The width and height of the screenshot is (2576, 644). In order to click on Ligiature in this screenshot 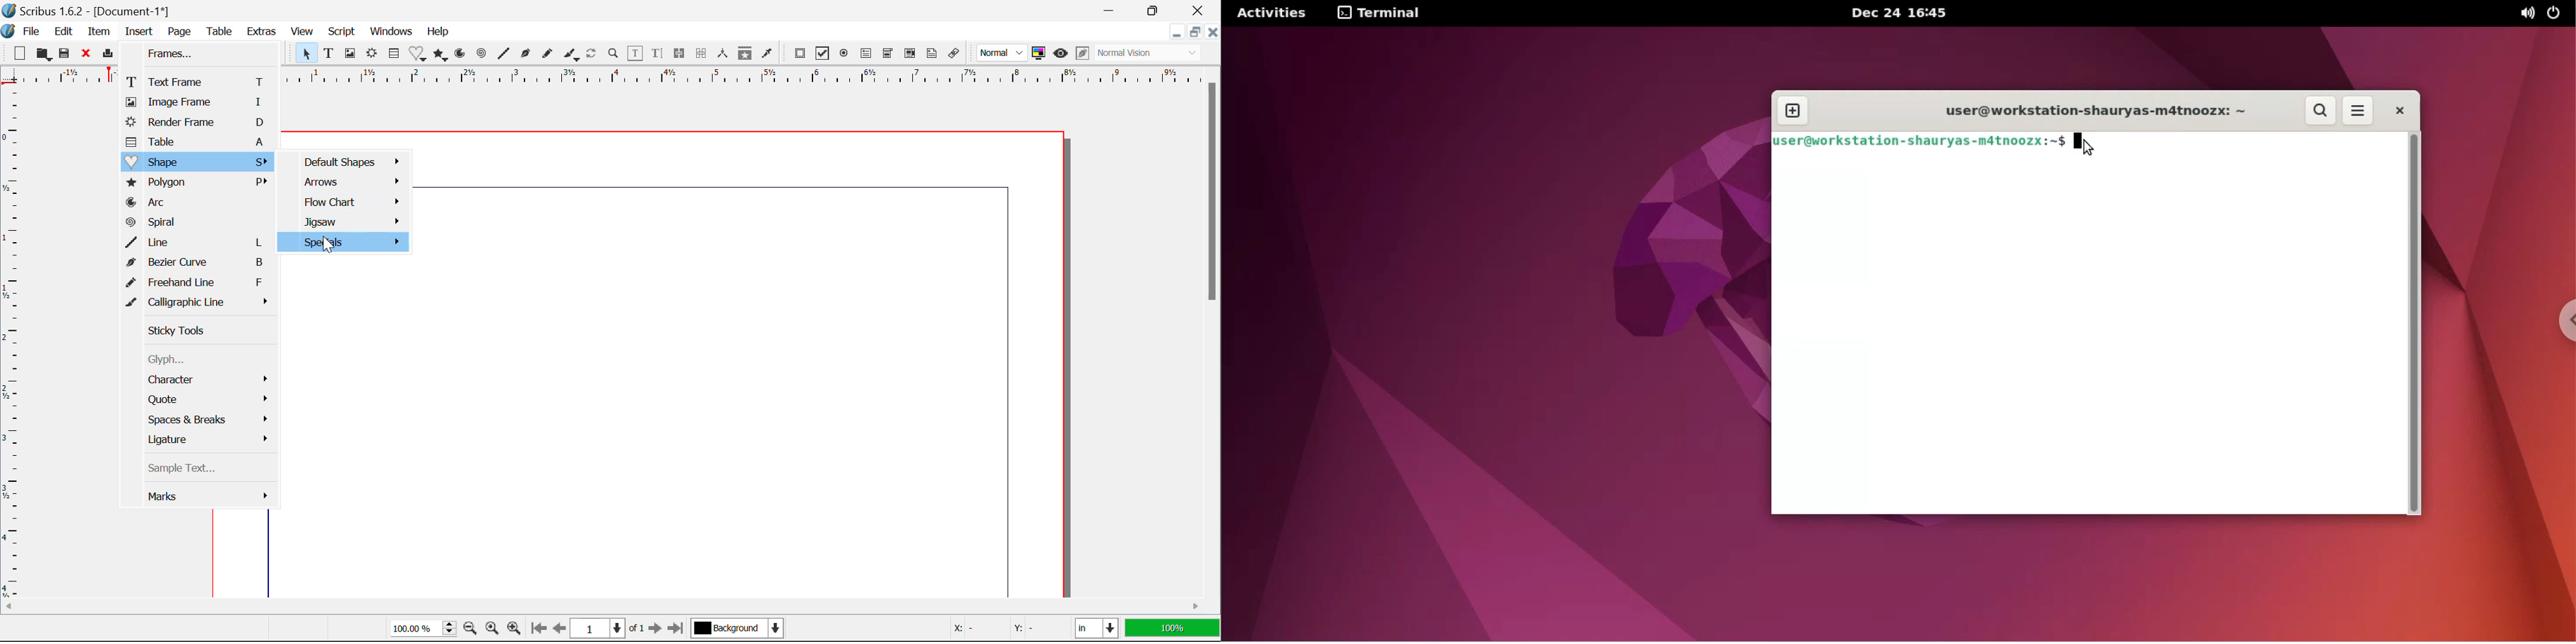, I will do `click(203, 440)`.